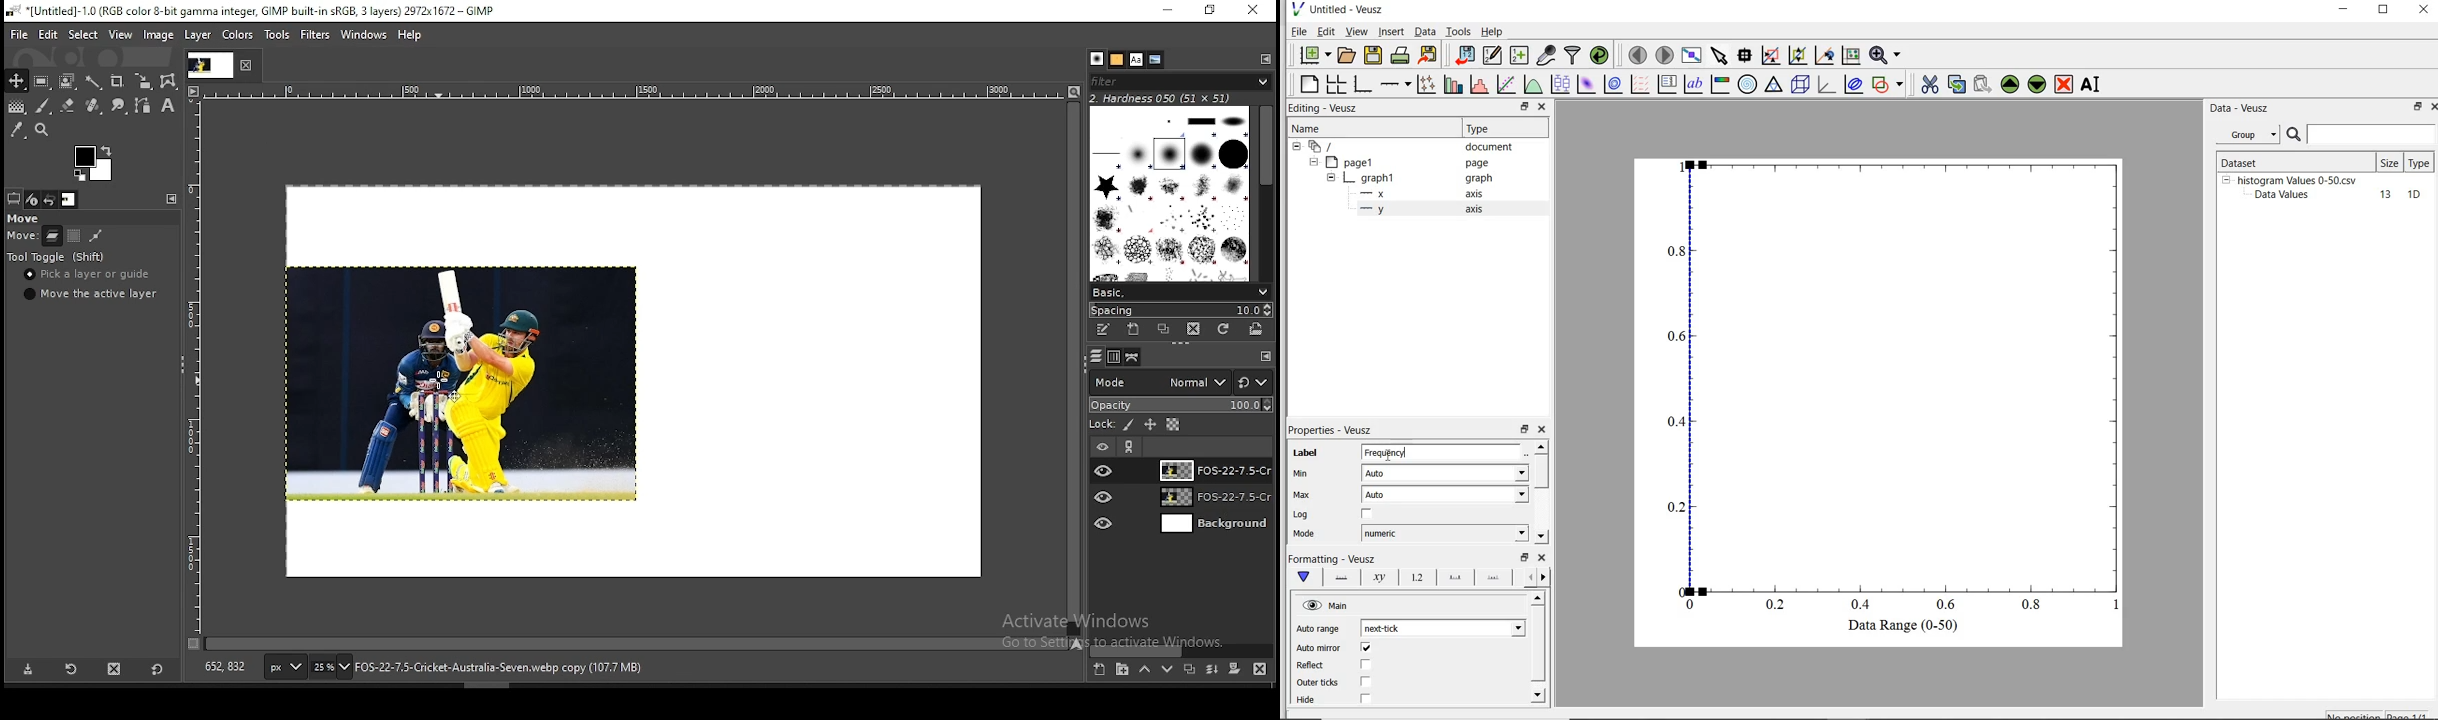 This screenshot has width=2464, height=728. I want to click on image, so click(159, 34).